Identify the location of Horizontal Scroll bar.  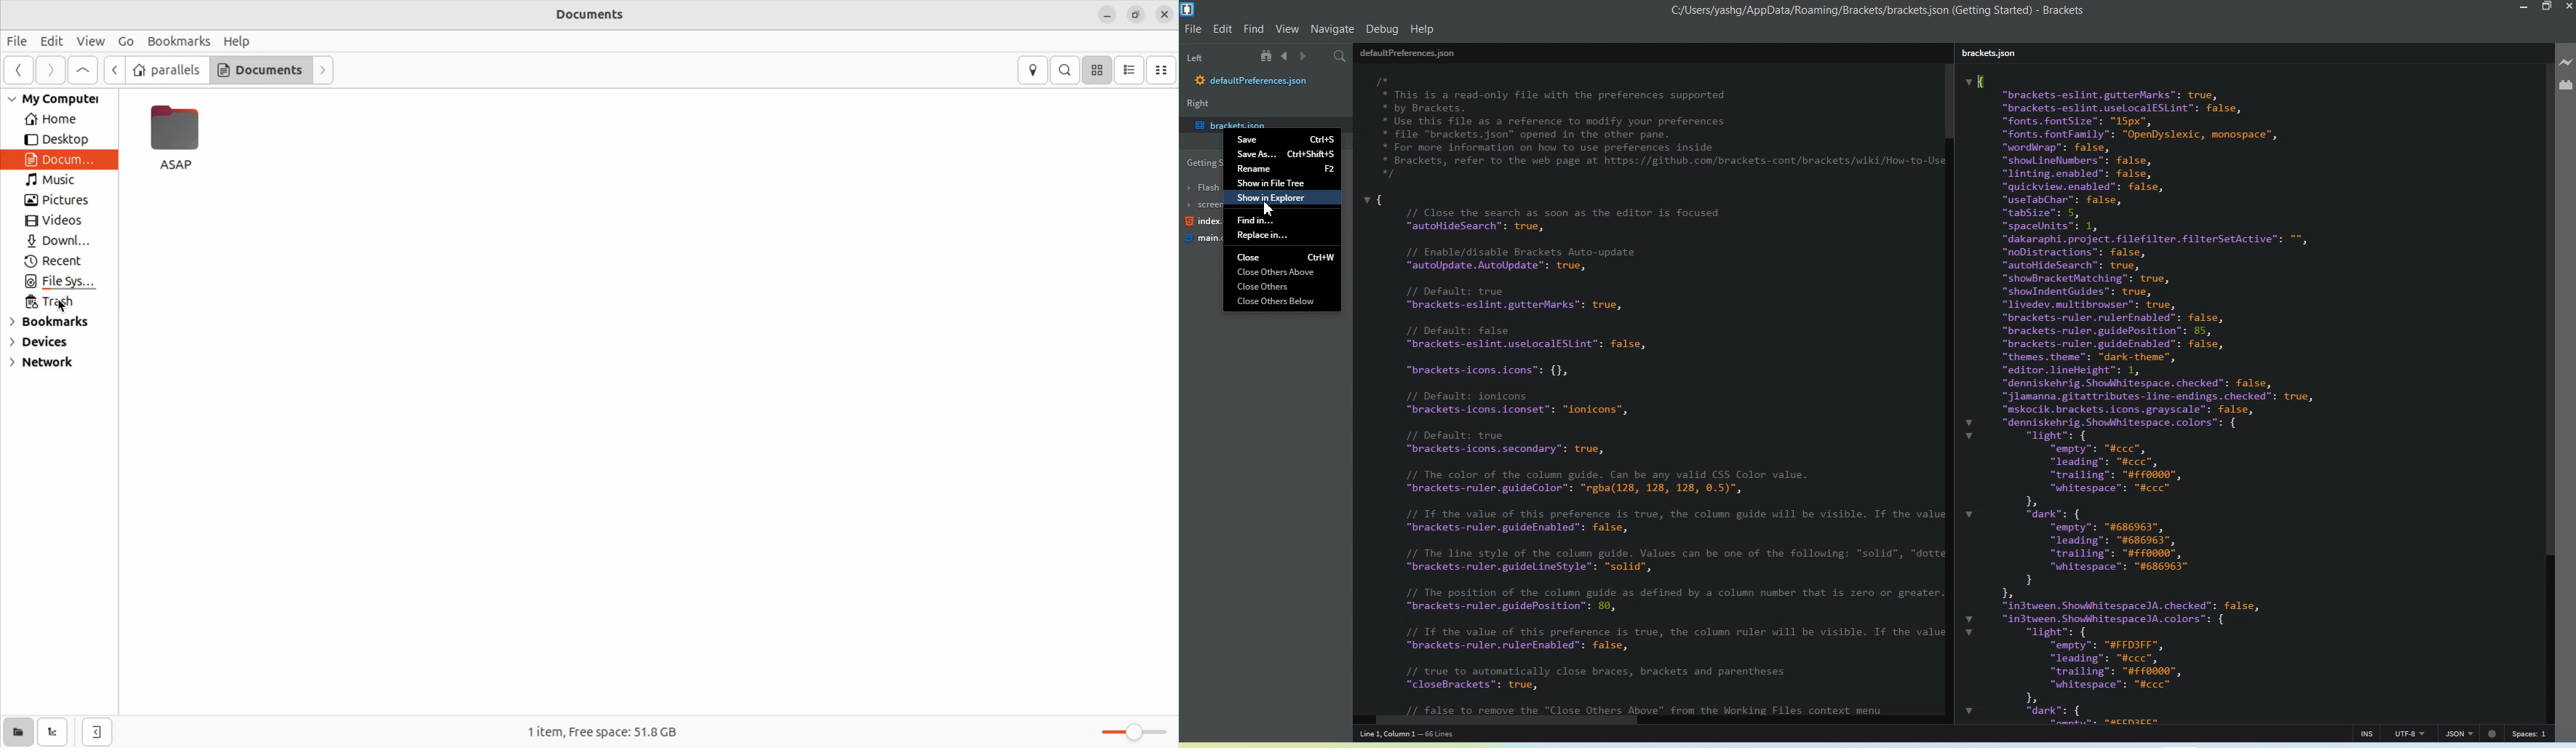
(1645, 720).